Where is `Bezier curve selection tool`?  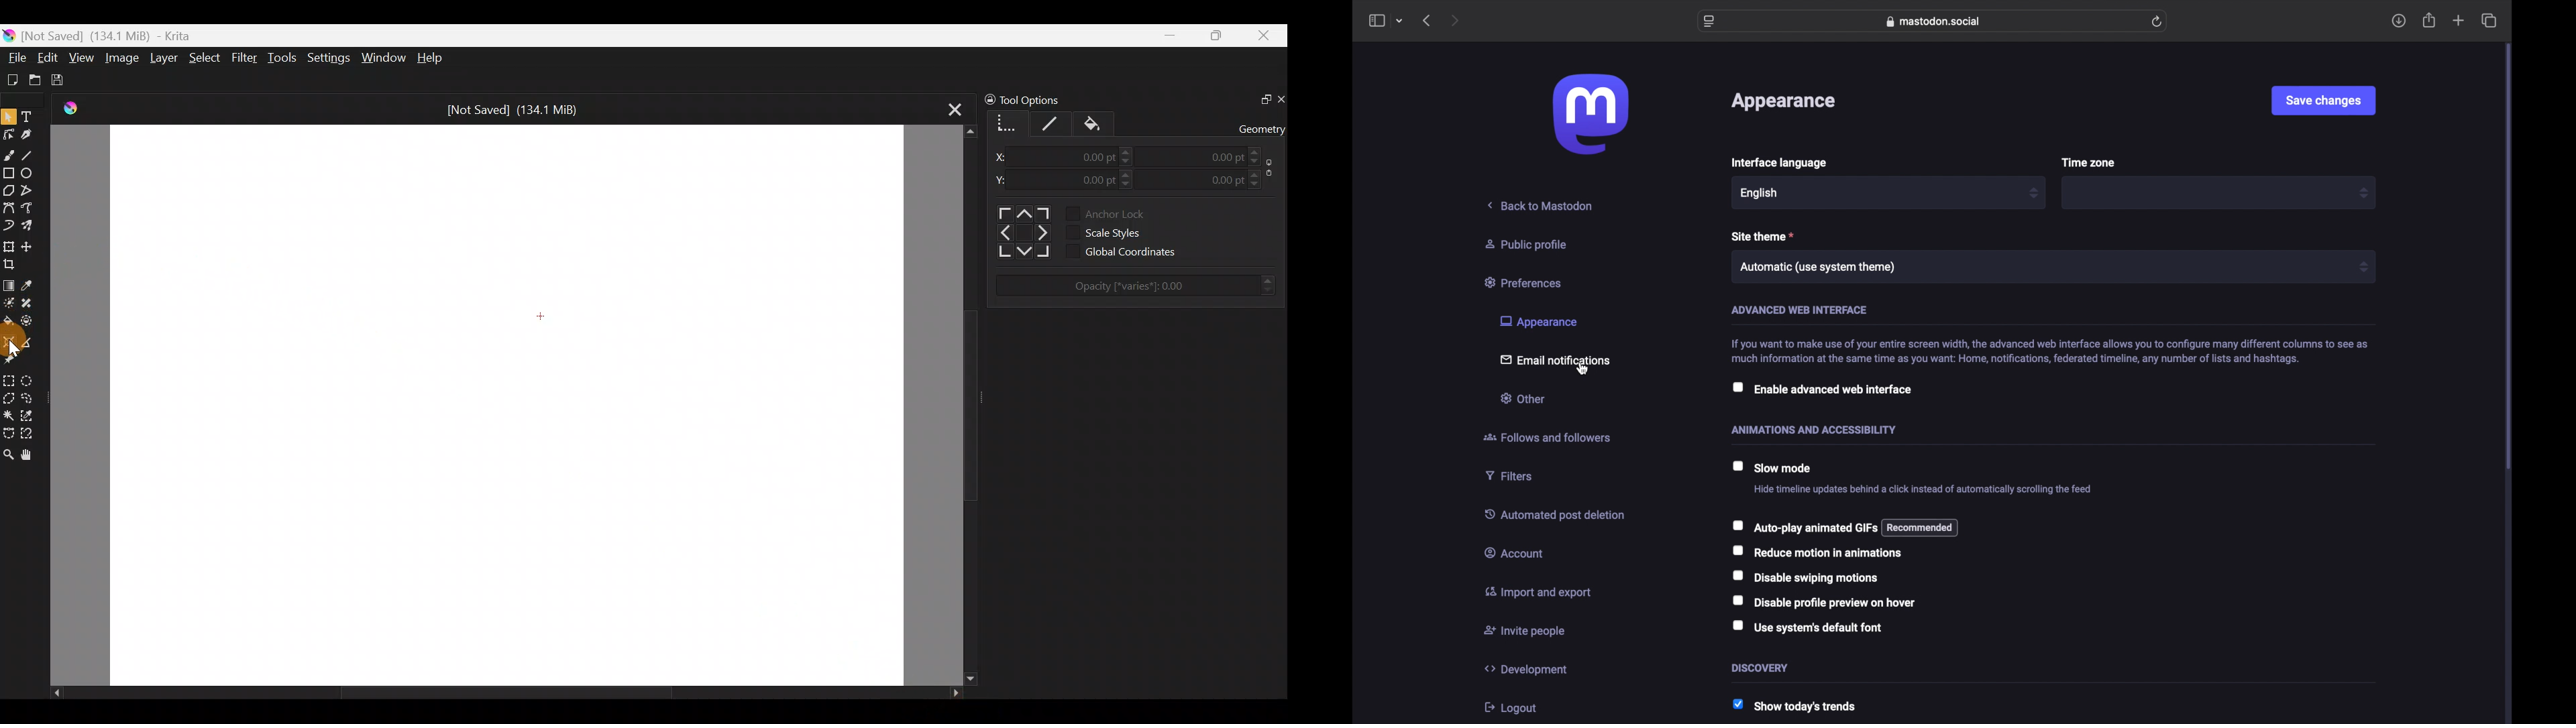
Bezier curve selection tool is located at coordinates (8, 434).